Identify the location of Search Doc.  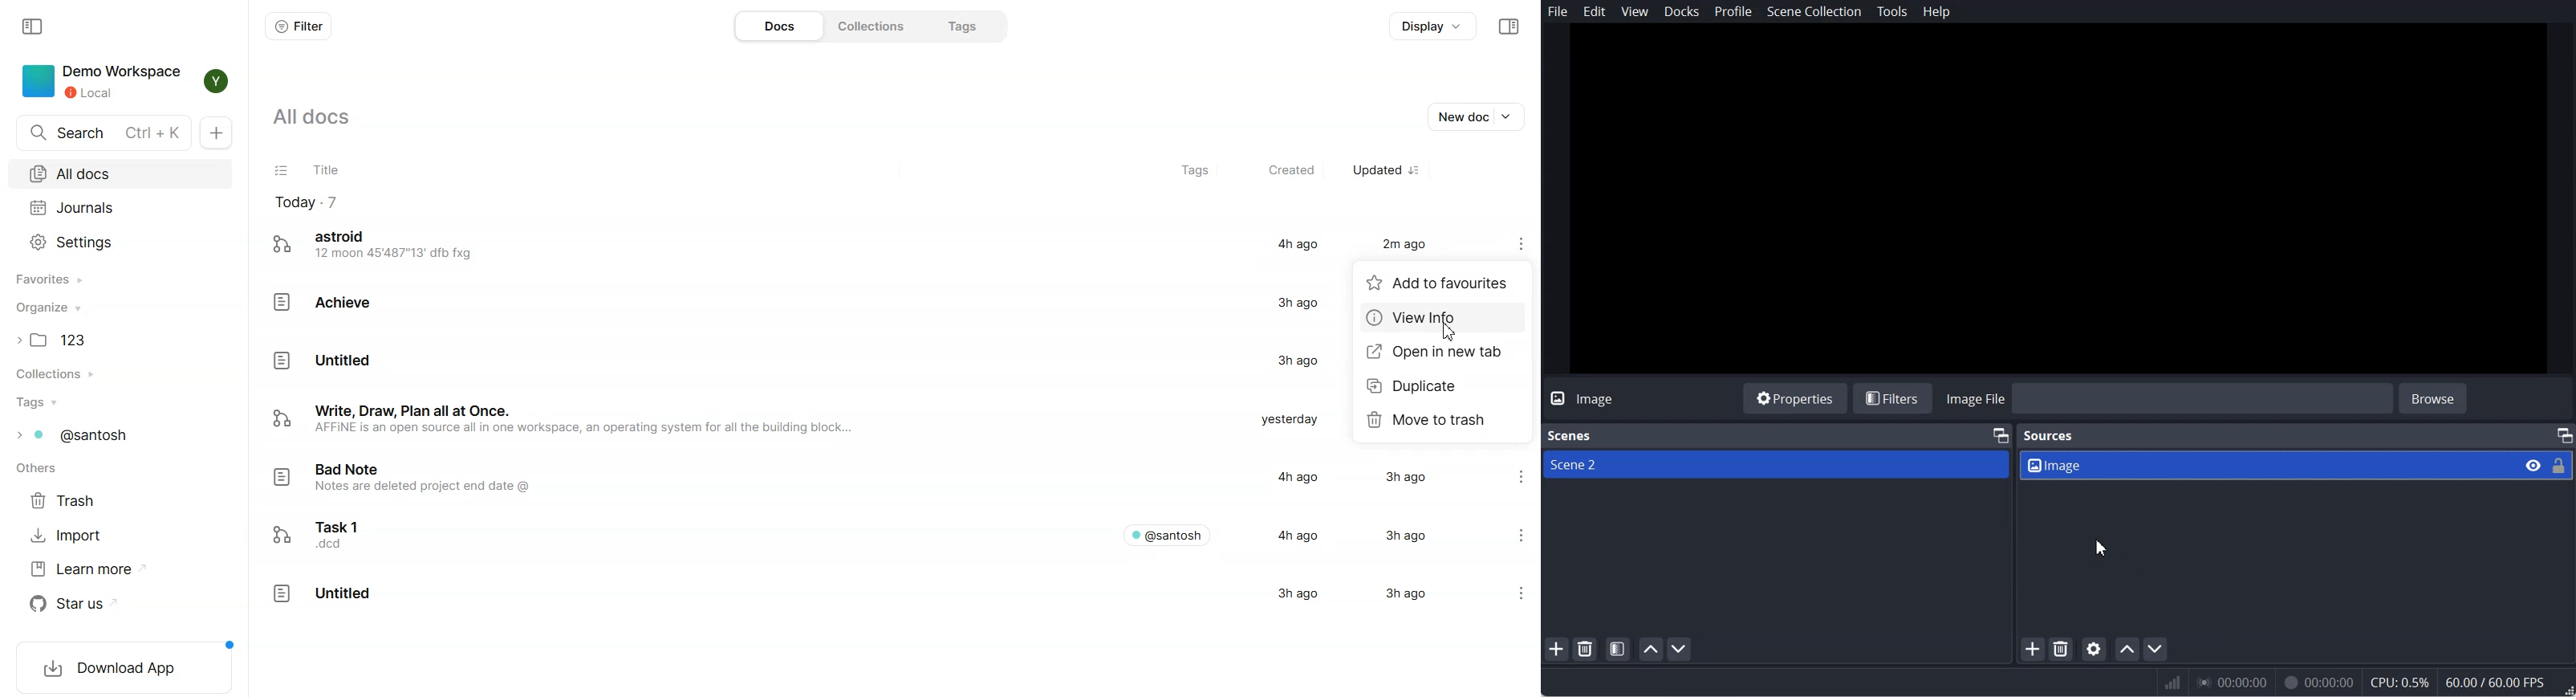
(103, 132).